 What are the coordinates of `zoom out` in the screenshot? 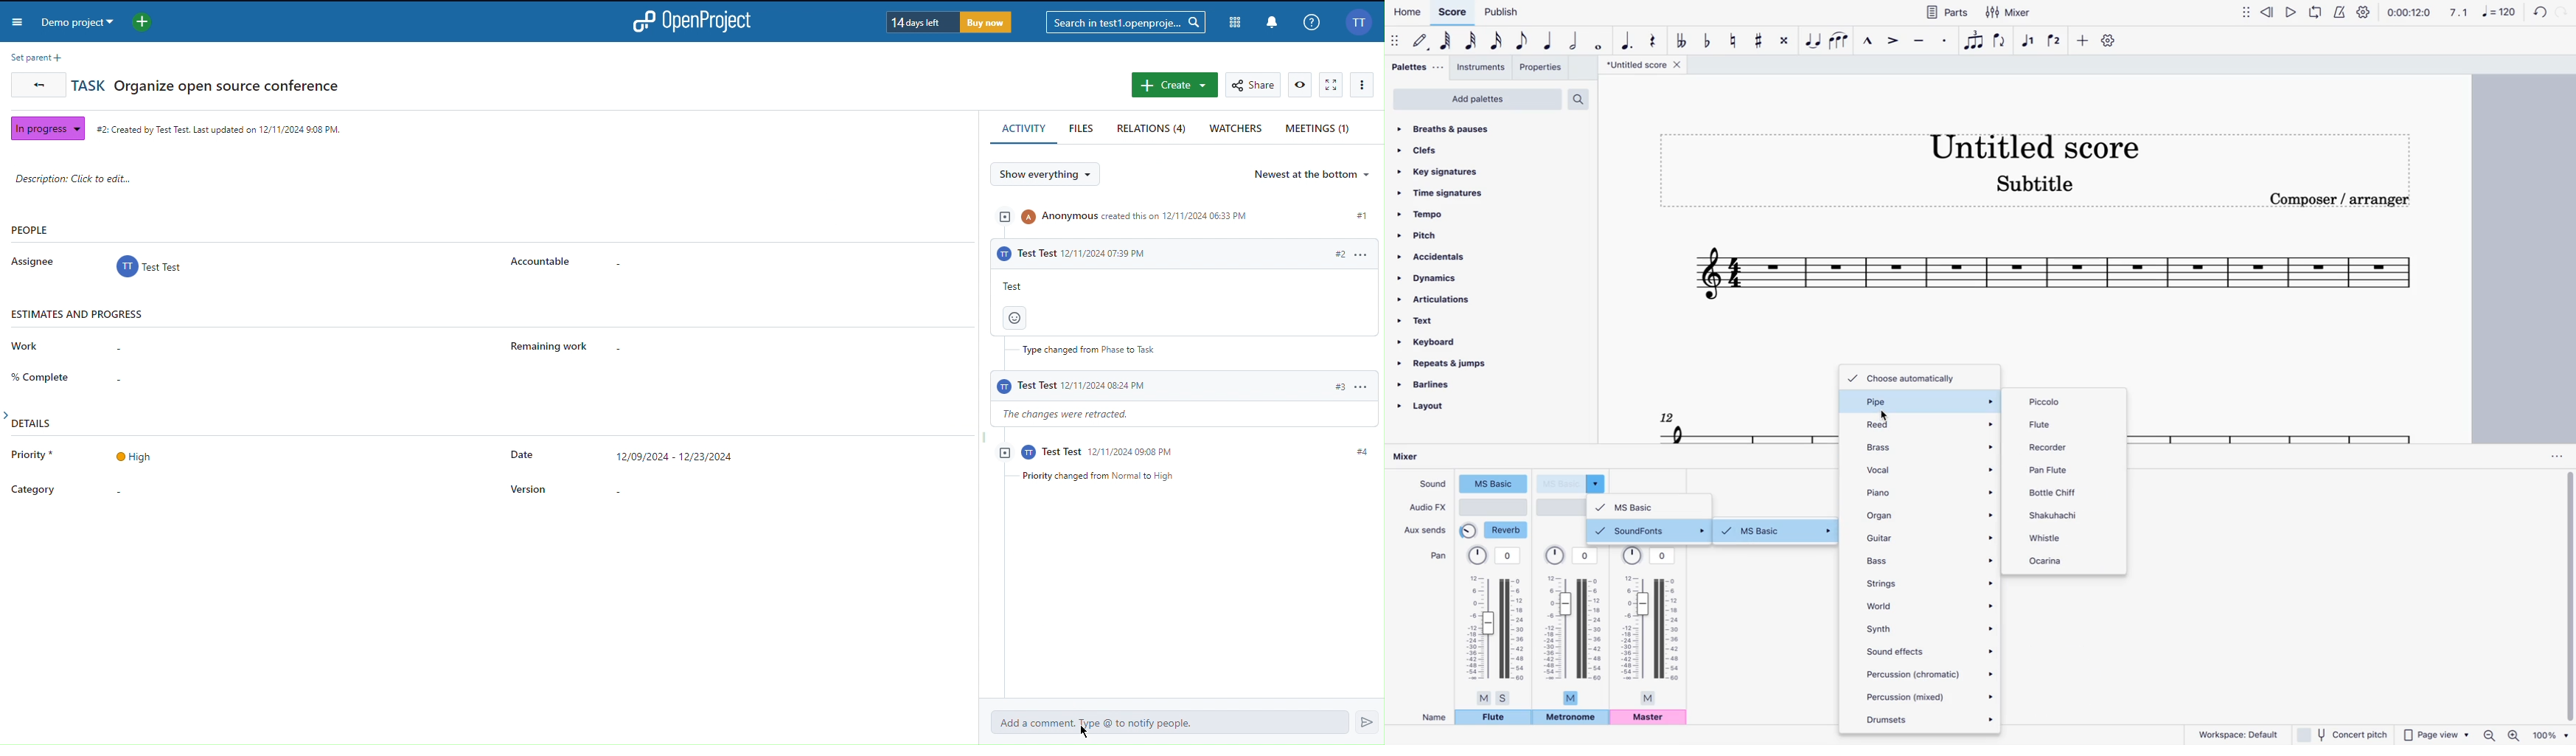 It's located at (2489, 734).